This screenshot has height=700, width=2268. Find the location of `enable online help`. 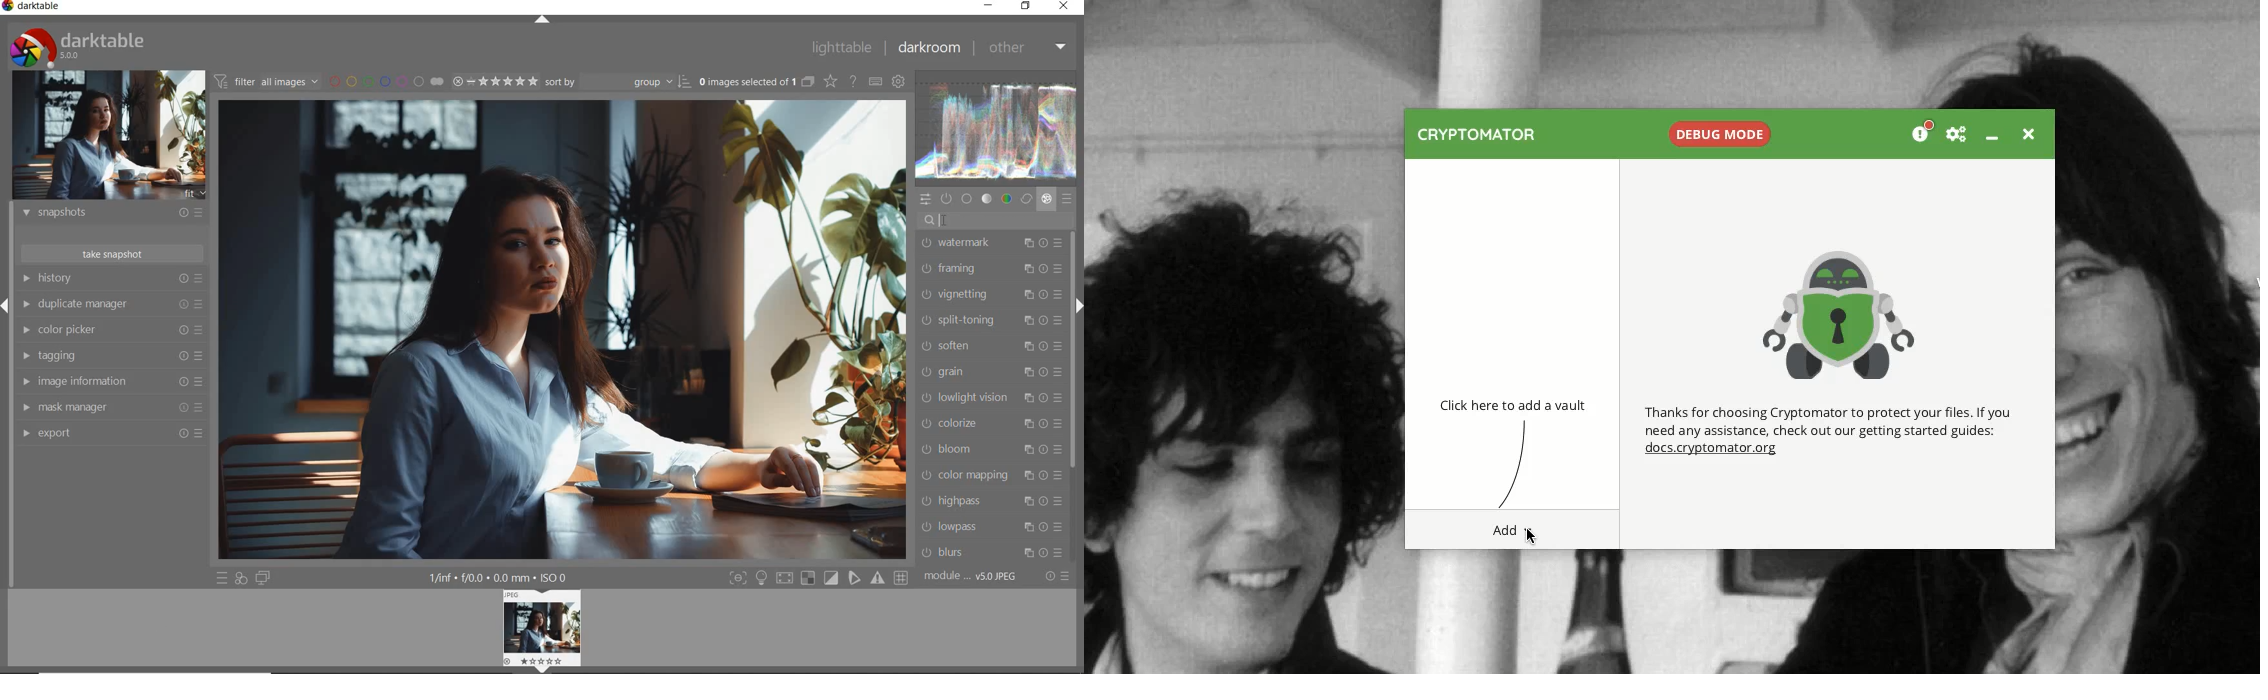

enable online help is located at coordinates (854, 81).